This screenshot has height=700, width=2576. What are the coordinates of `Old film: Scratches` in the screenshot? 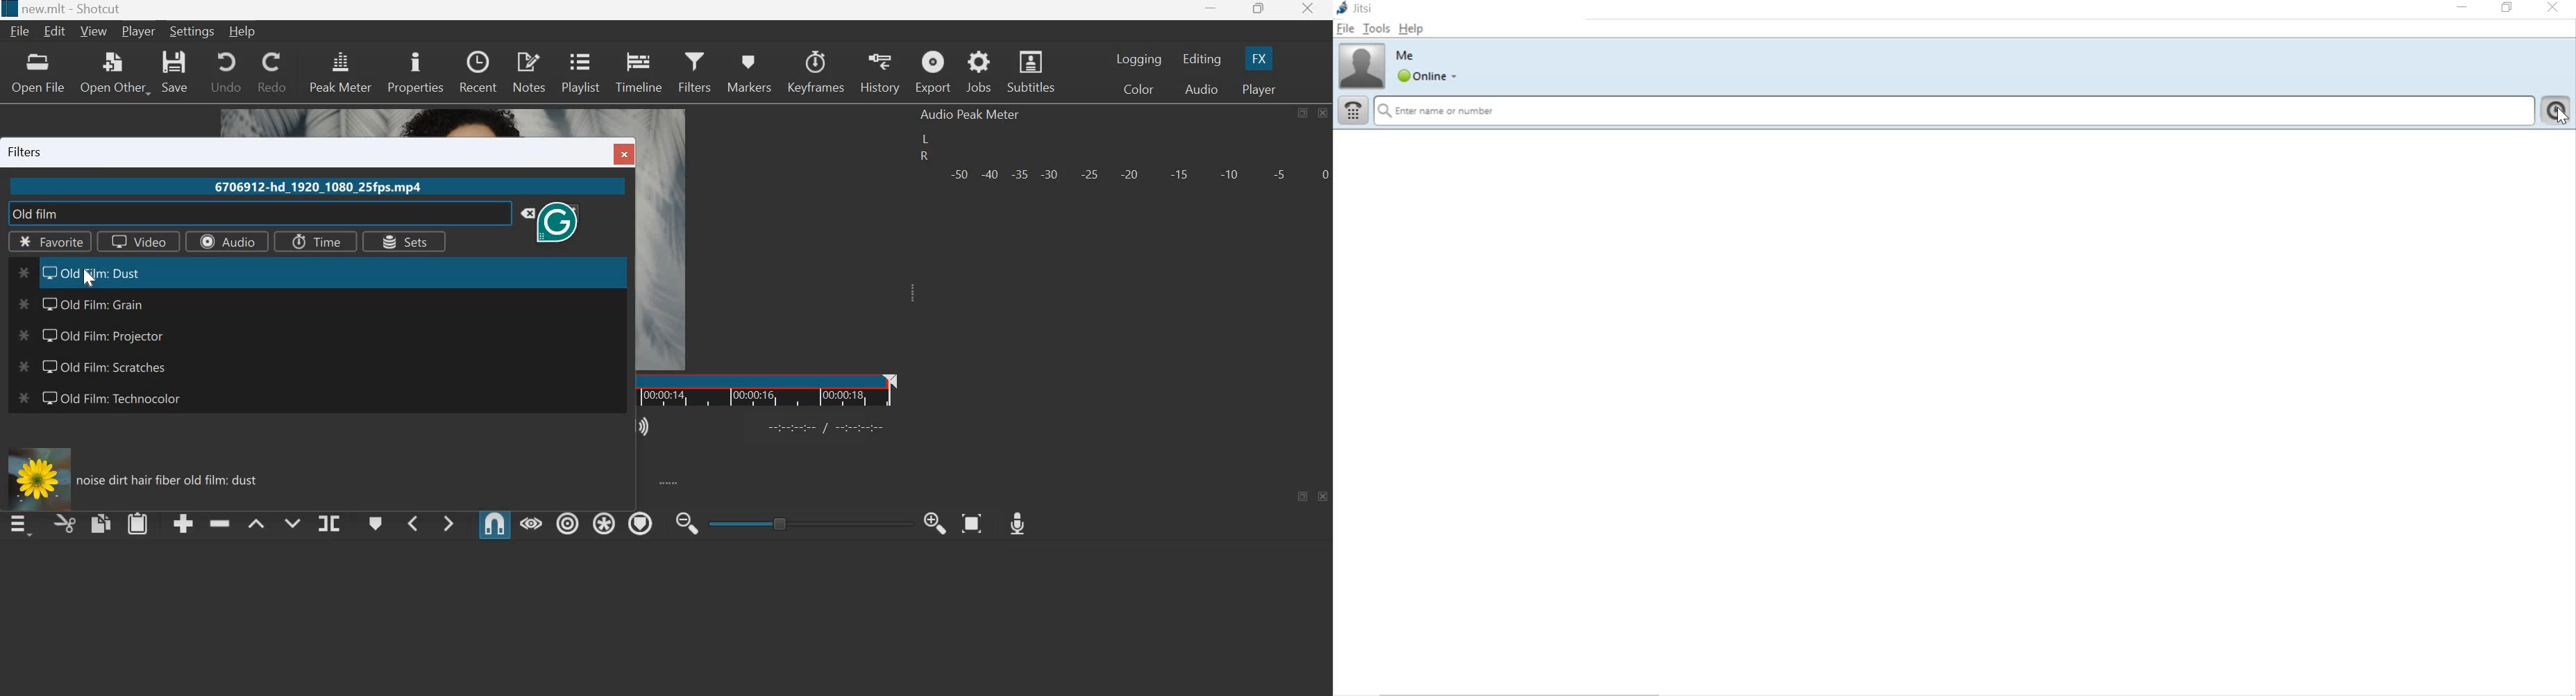 It's located at (126, 365).